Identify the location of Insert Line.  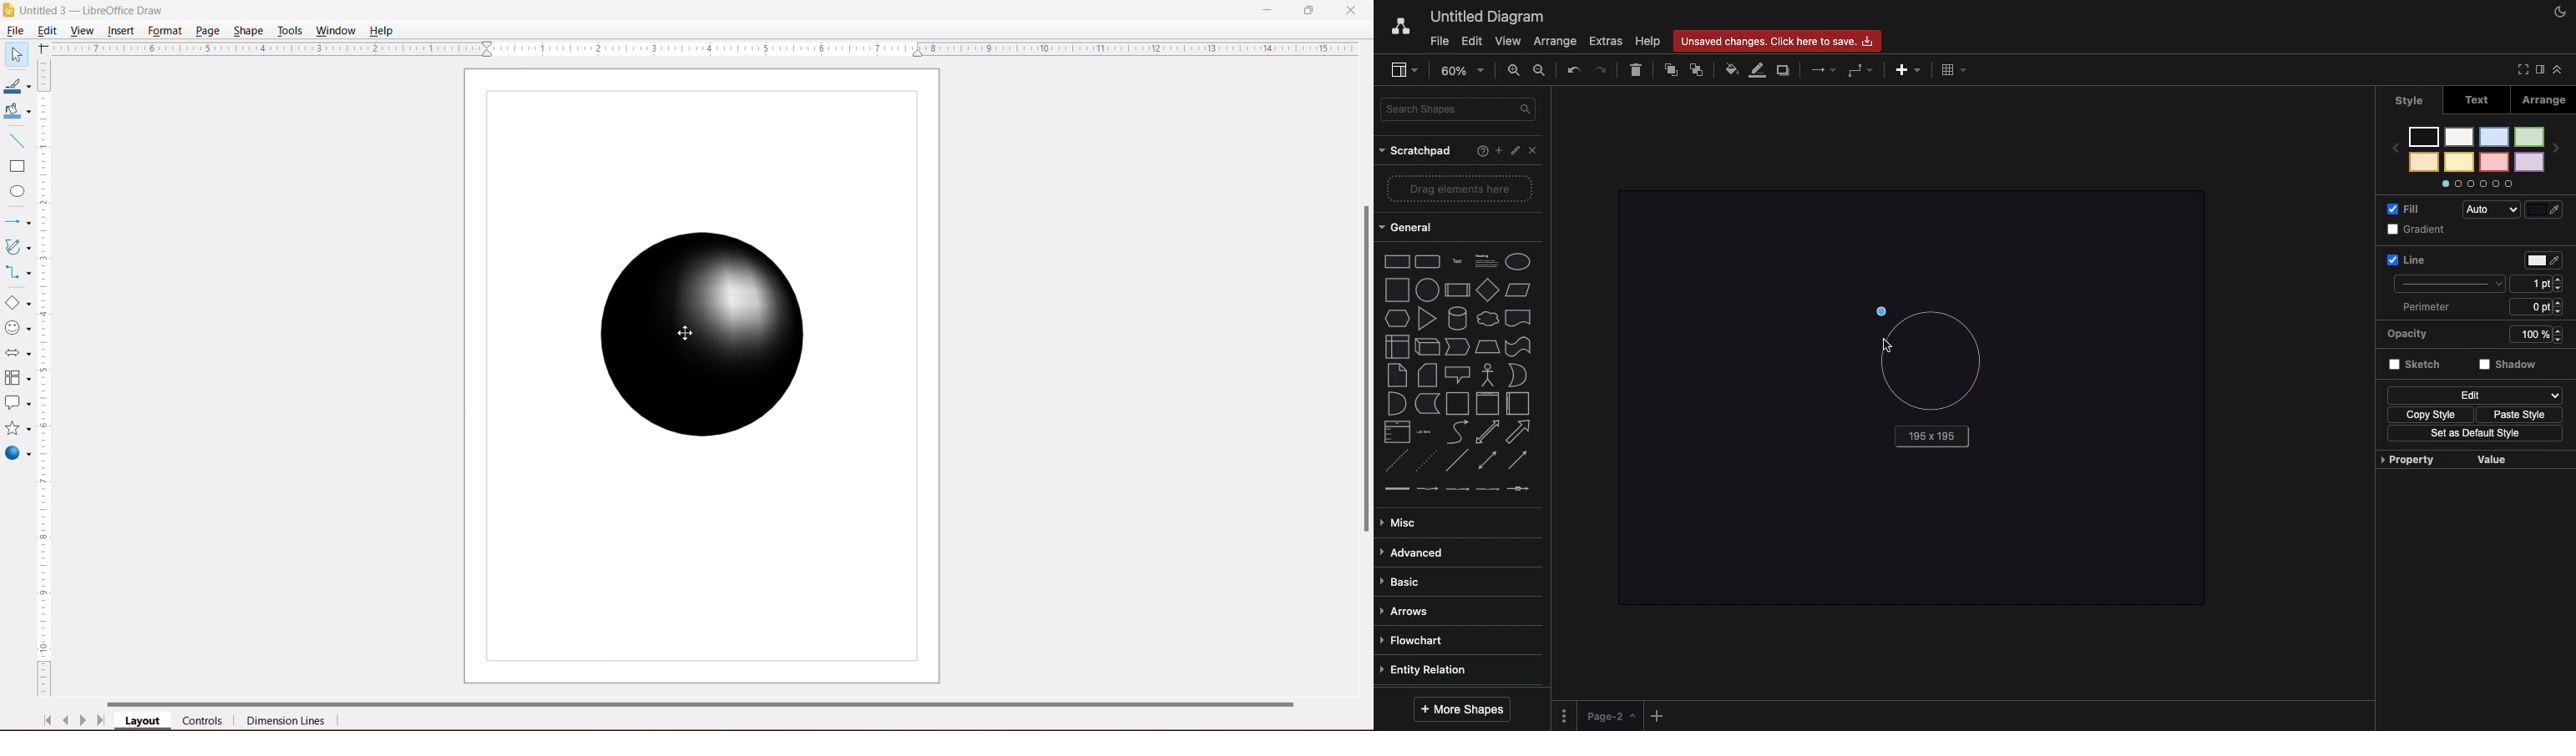
(16, 140).